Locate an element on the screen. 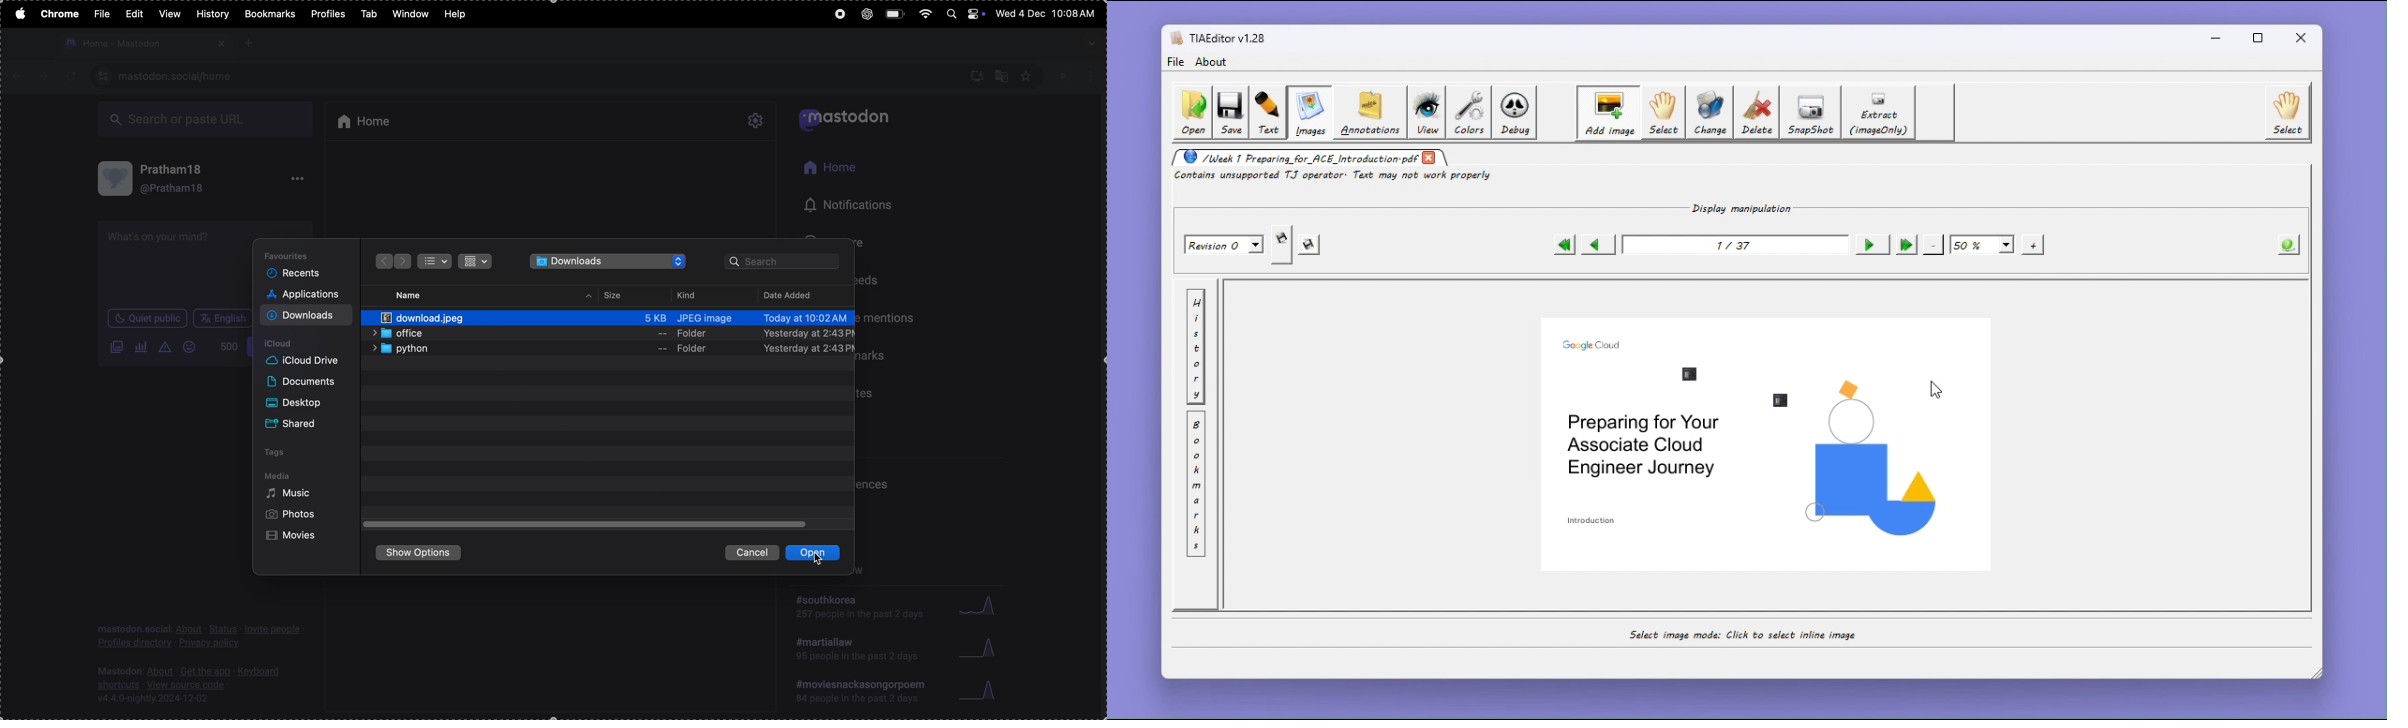  English is located at coordinates (223, 318).